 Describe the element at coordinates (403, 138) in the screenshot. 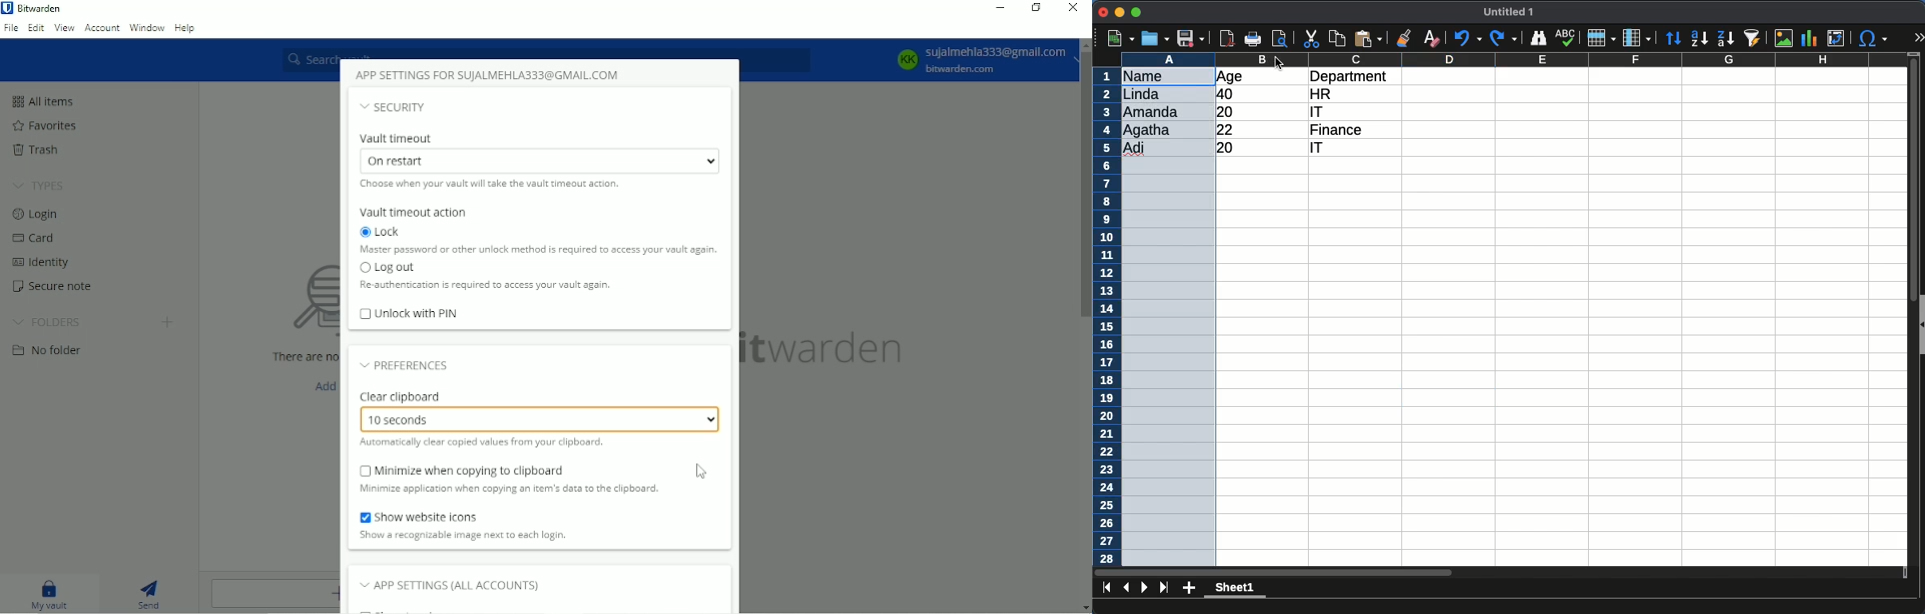

I see `Vault timeout` at that location.